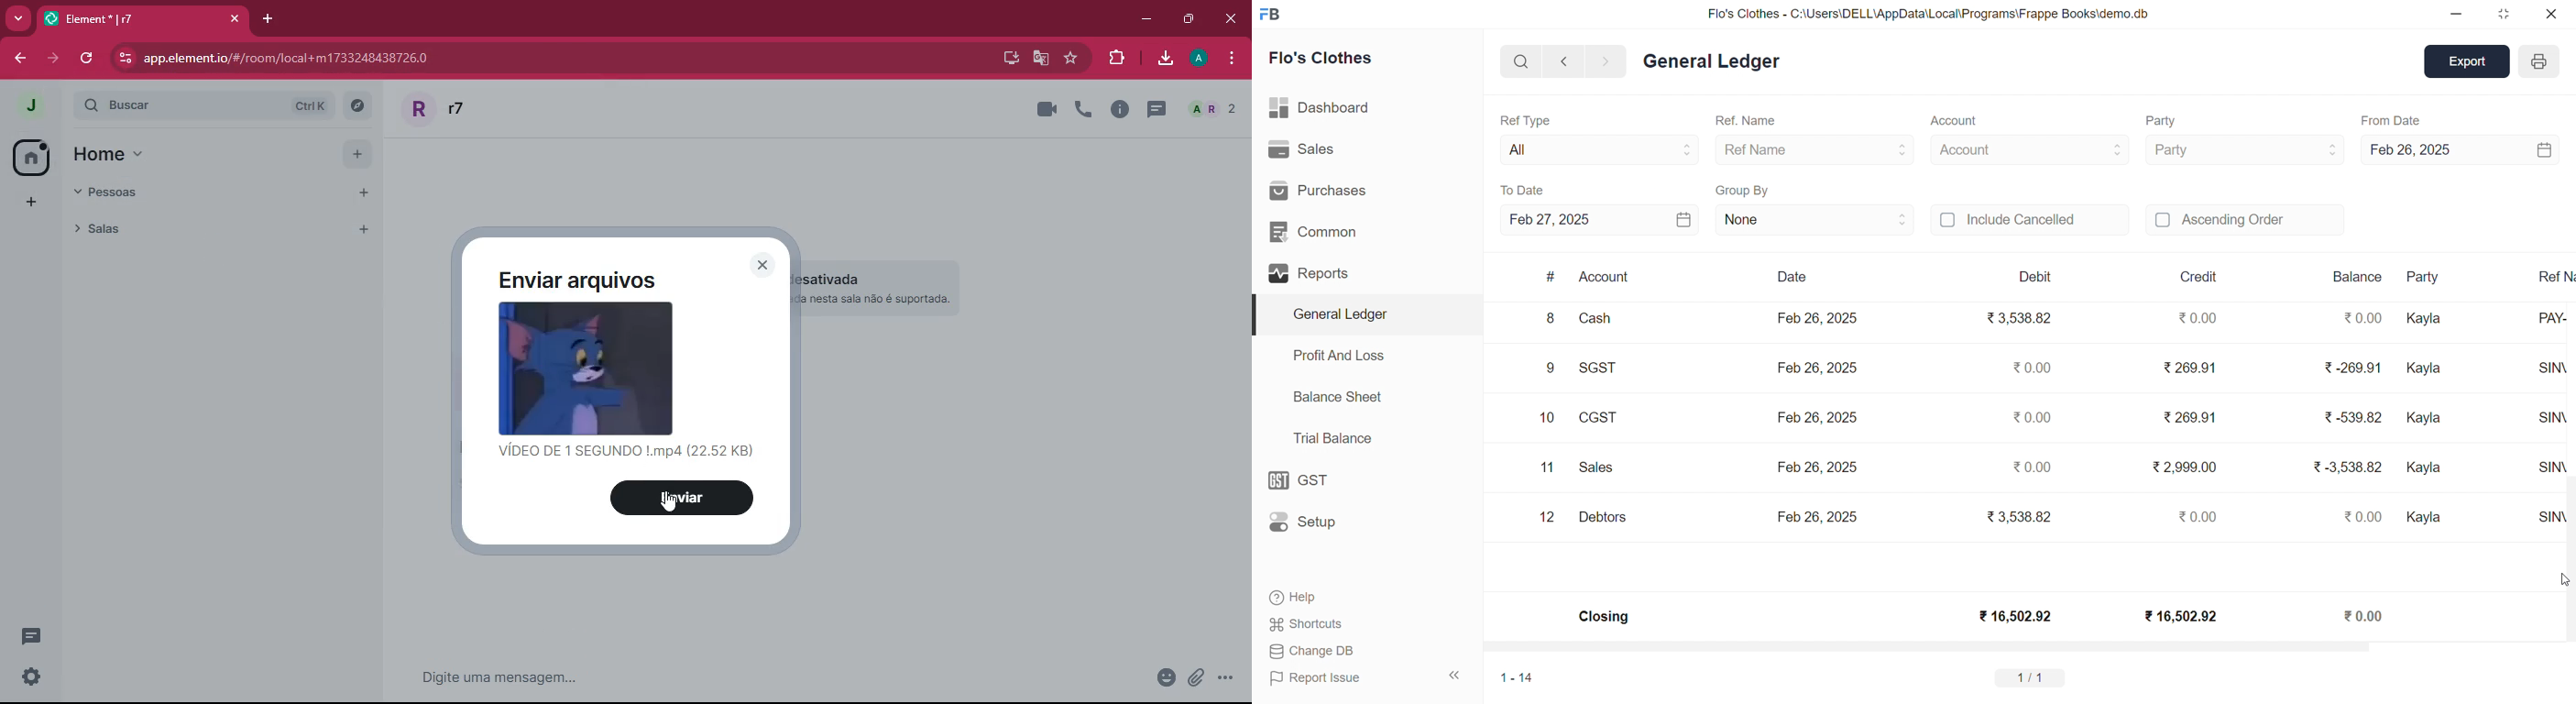 Image resolution: width=2576 pixels, height=728 pixels. I want to click on Ref N.., so click(2555, 275).